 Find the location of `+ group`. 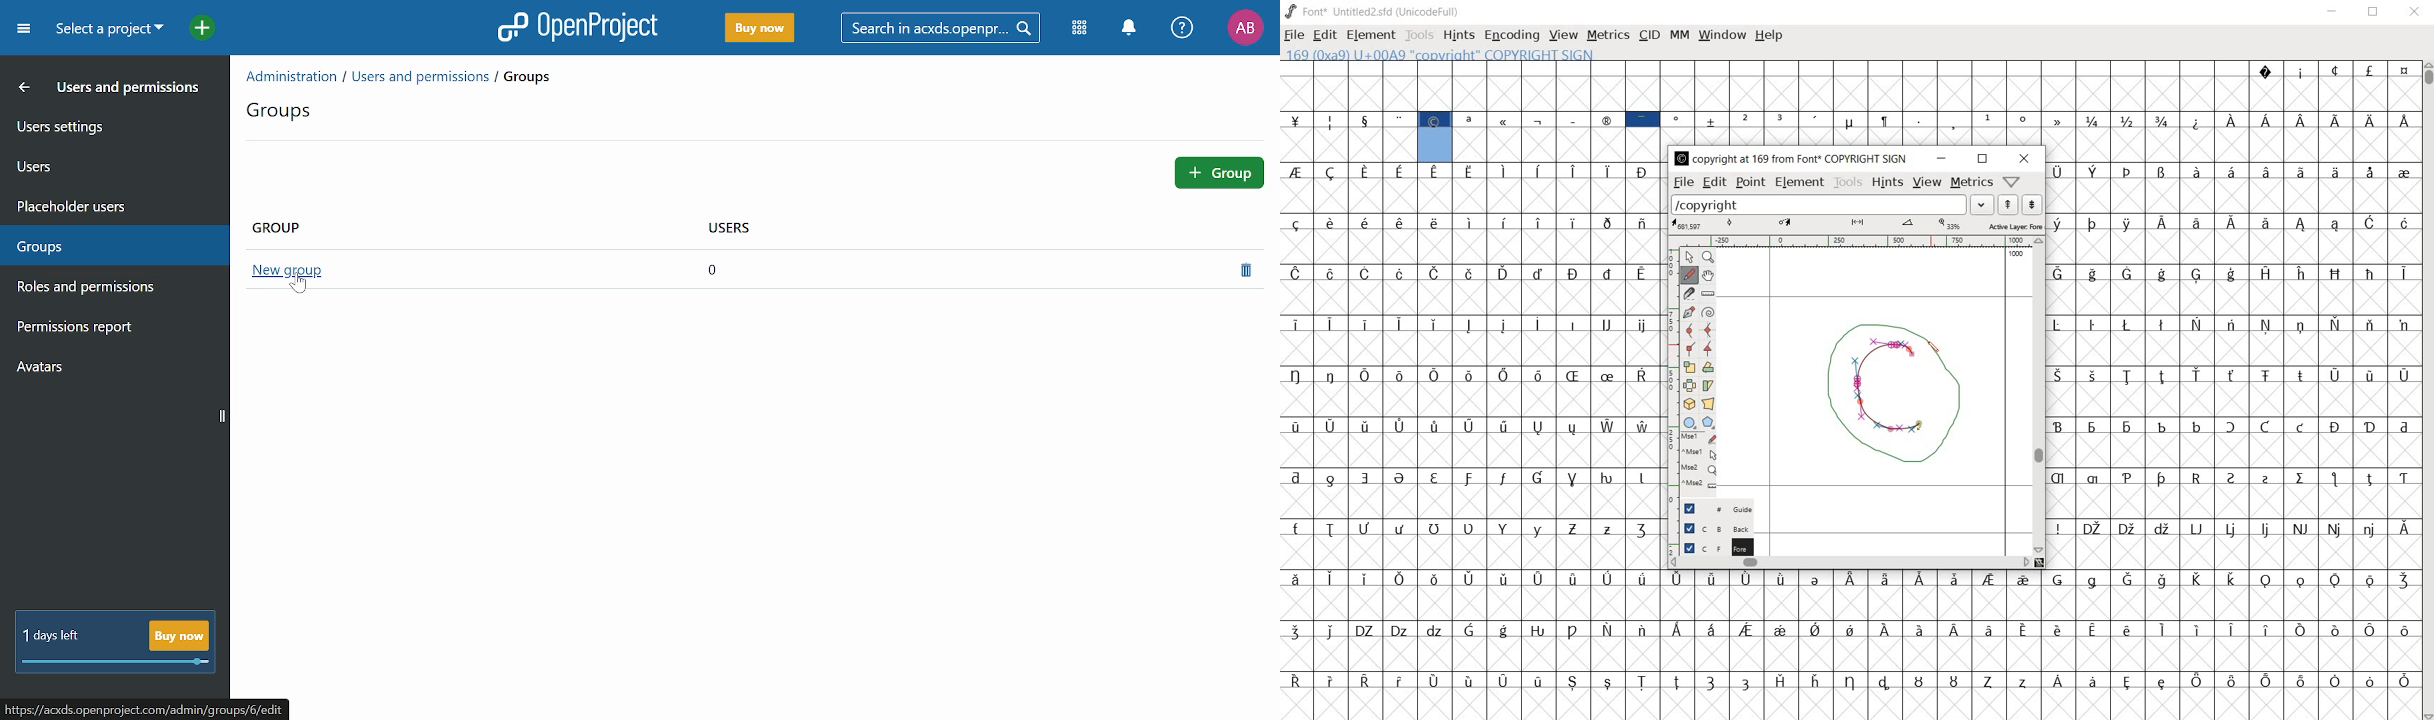

+ group is located at coordinates (1220, 171).